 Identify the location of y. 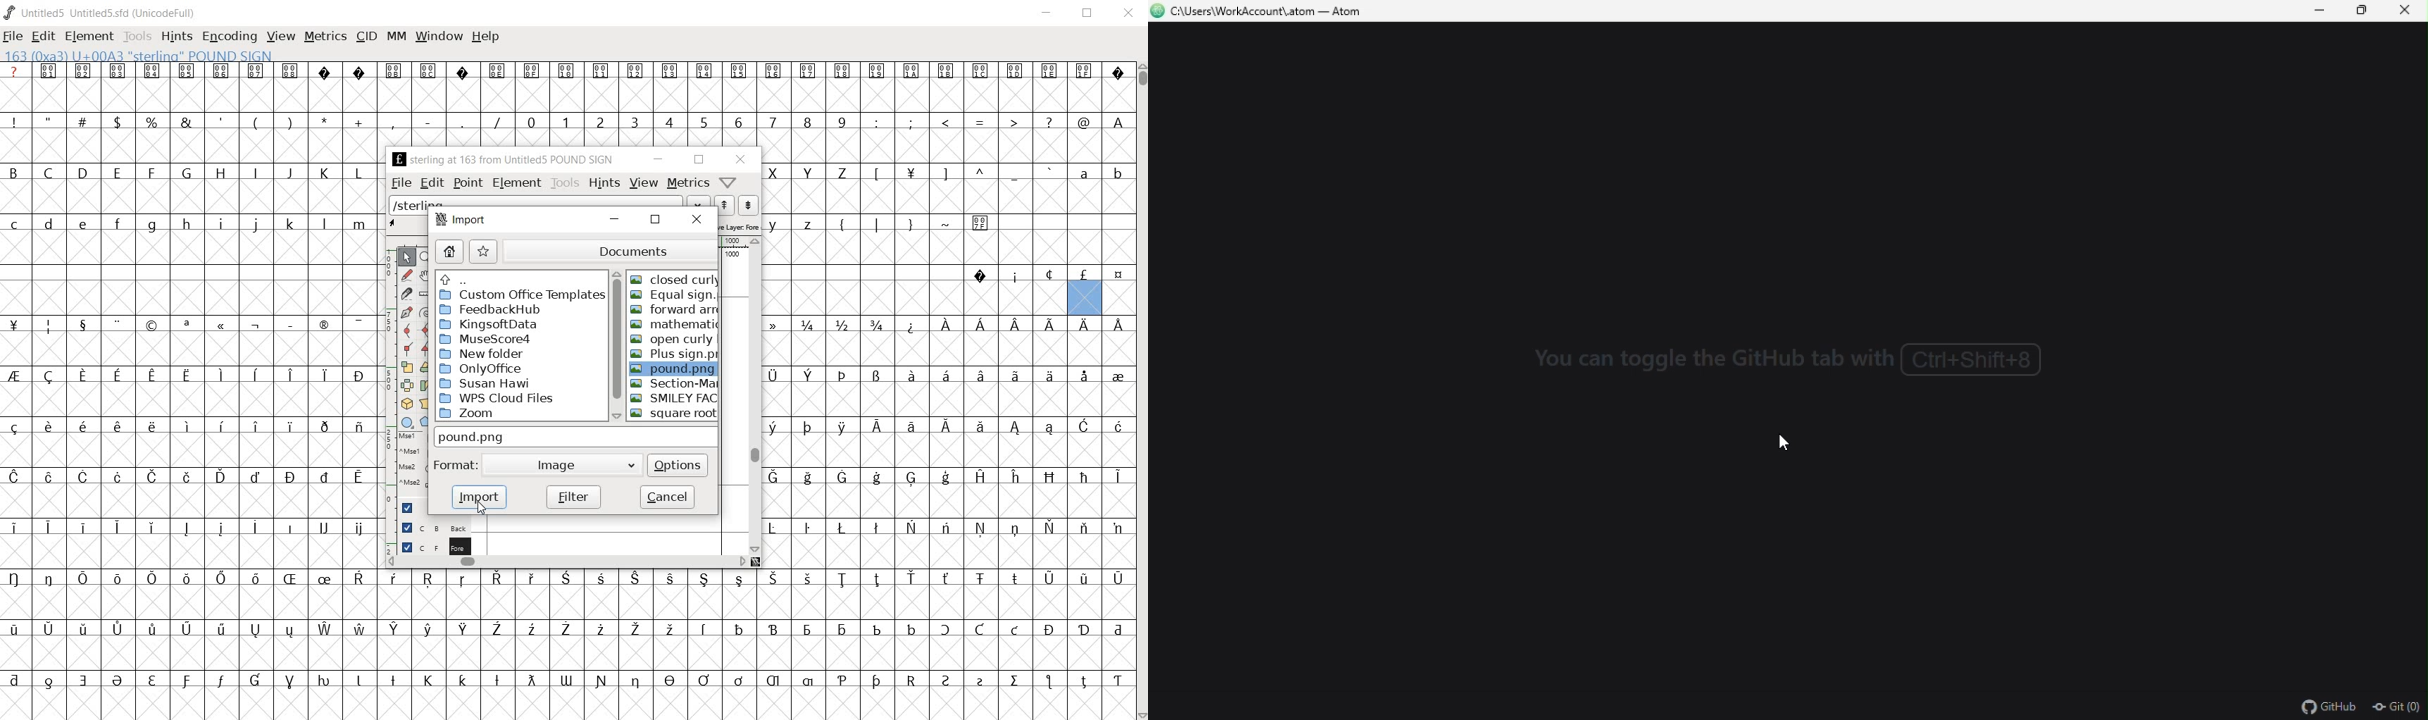
(776, 224).